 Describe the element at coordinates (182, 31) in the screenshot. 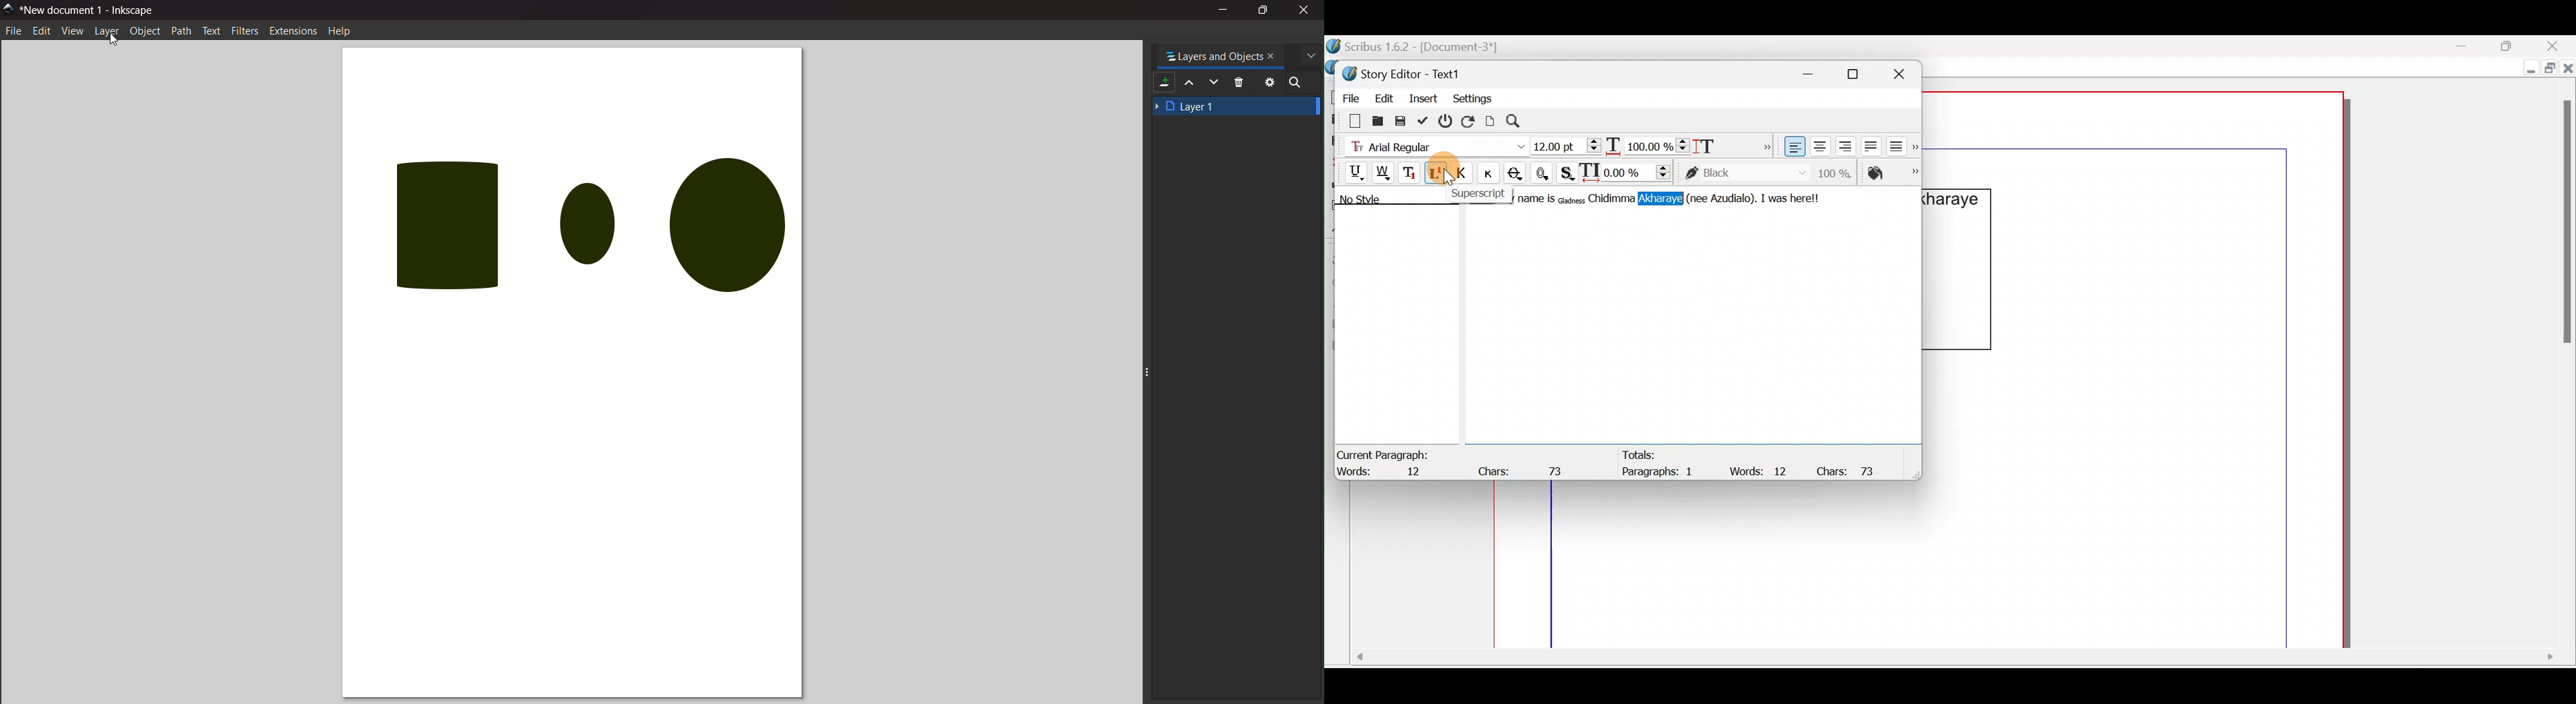

I see `path` at that location.